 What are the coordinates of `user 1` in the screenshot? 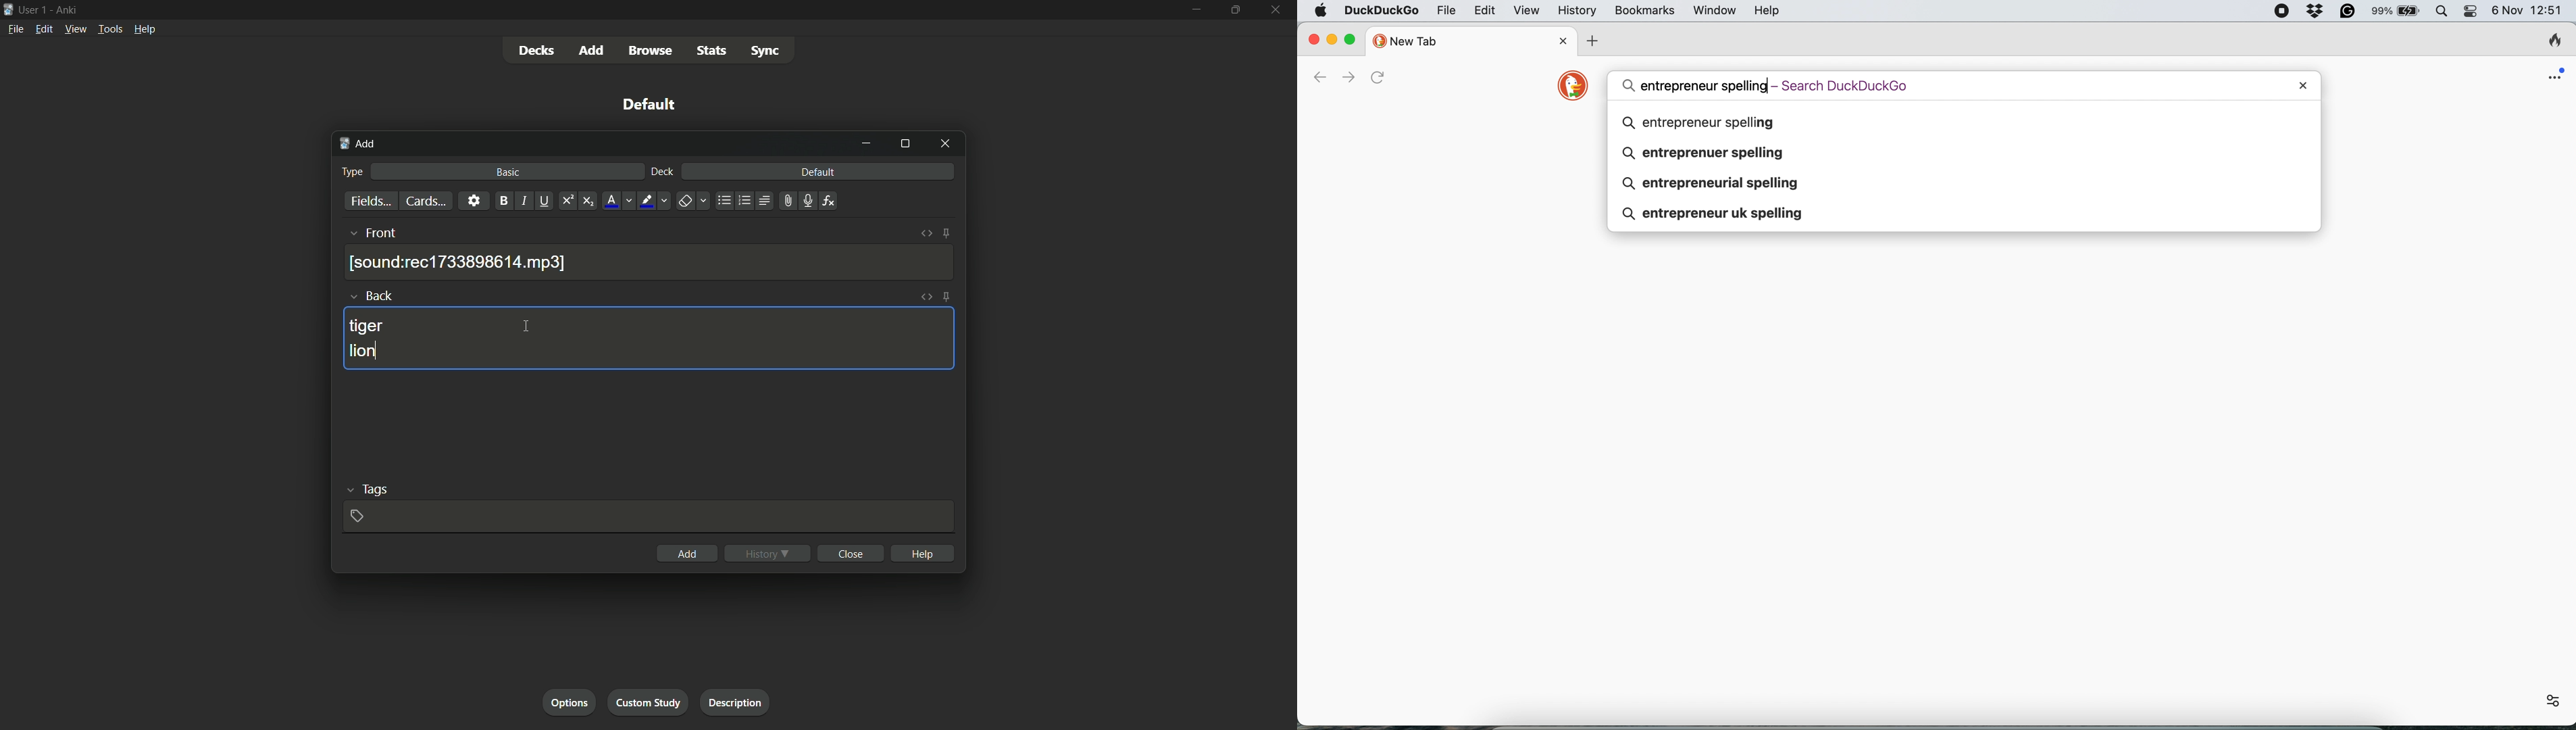 It's located at (34, 9).